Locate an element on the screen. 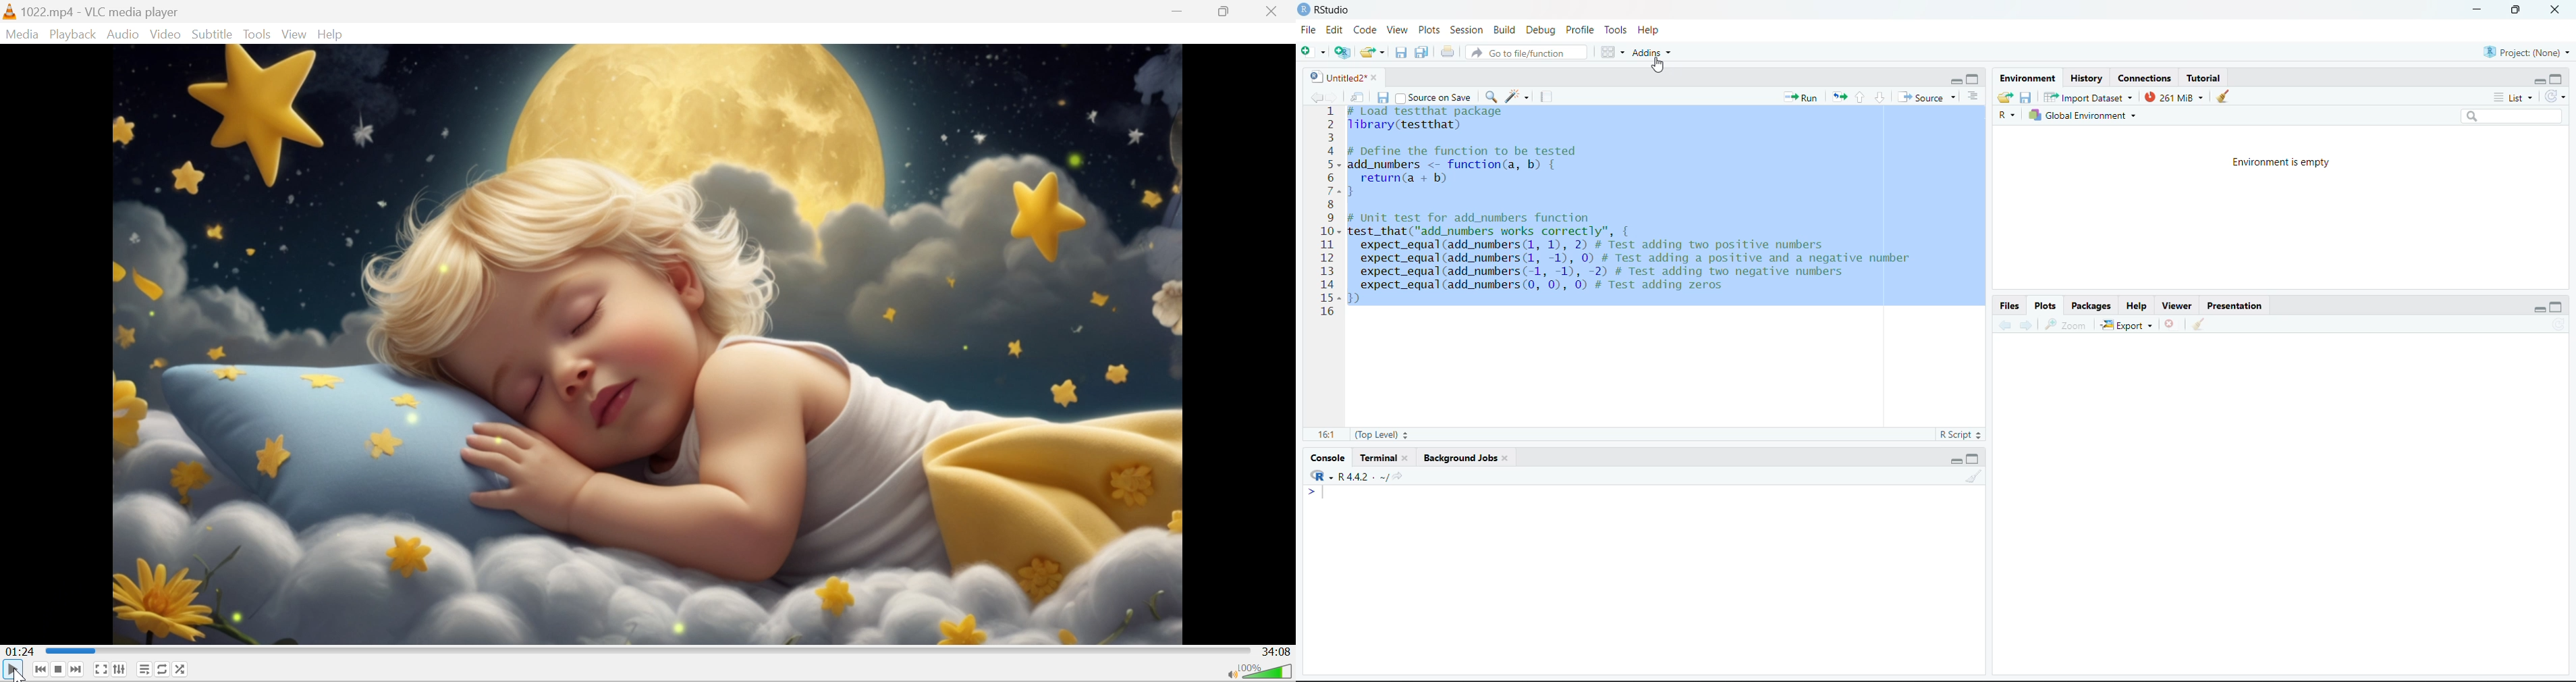  Stepper buttons is located at coordinates (1408, 434).